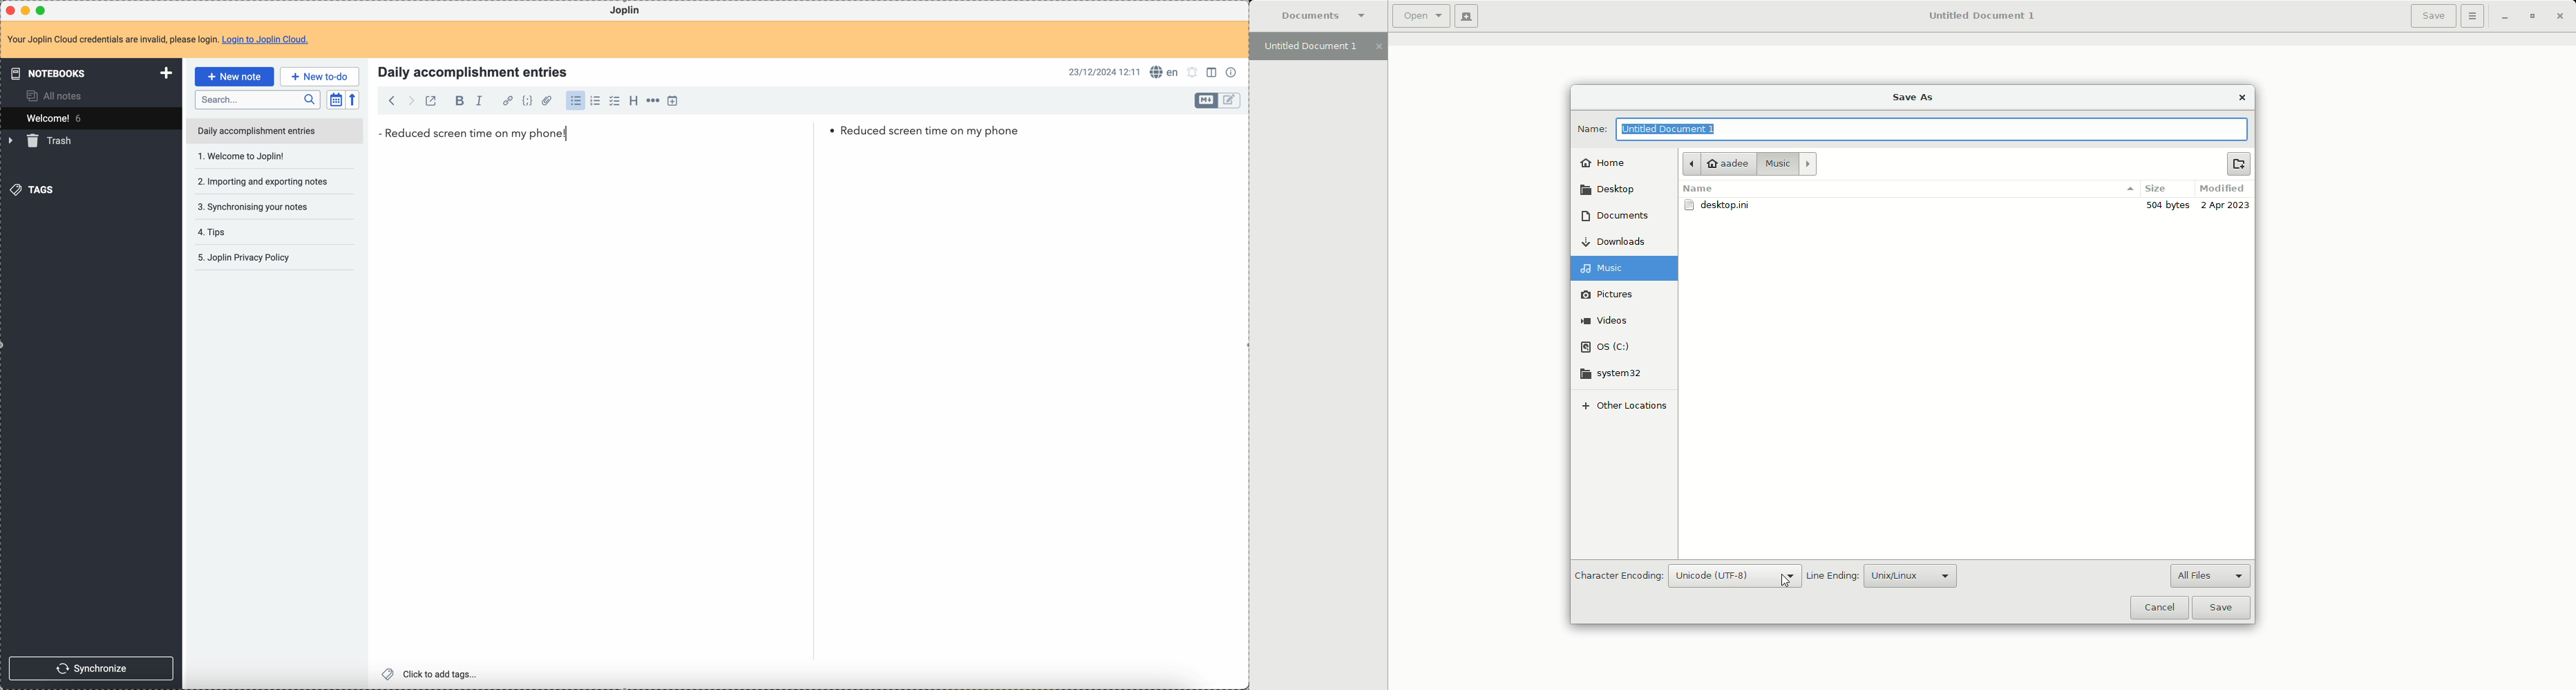 The height and width of the screenshot is (700, 2576). Describe the element at coordinates (1605, 165) in the screenshot. I see `Home` at that location.